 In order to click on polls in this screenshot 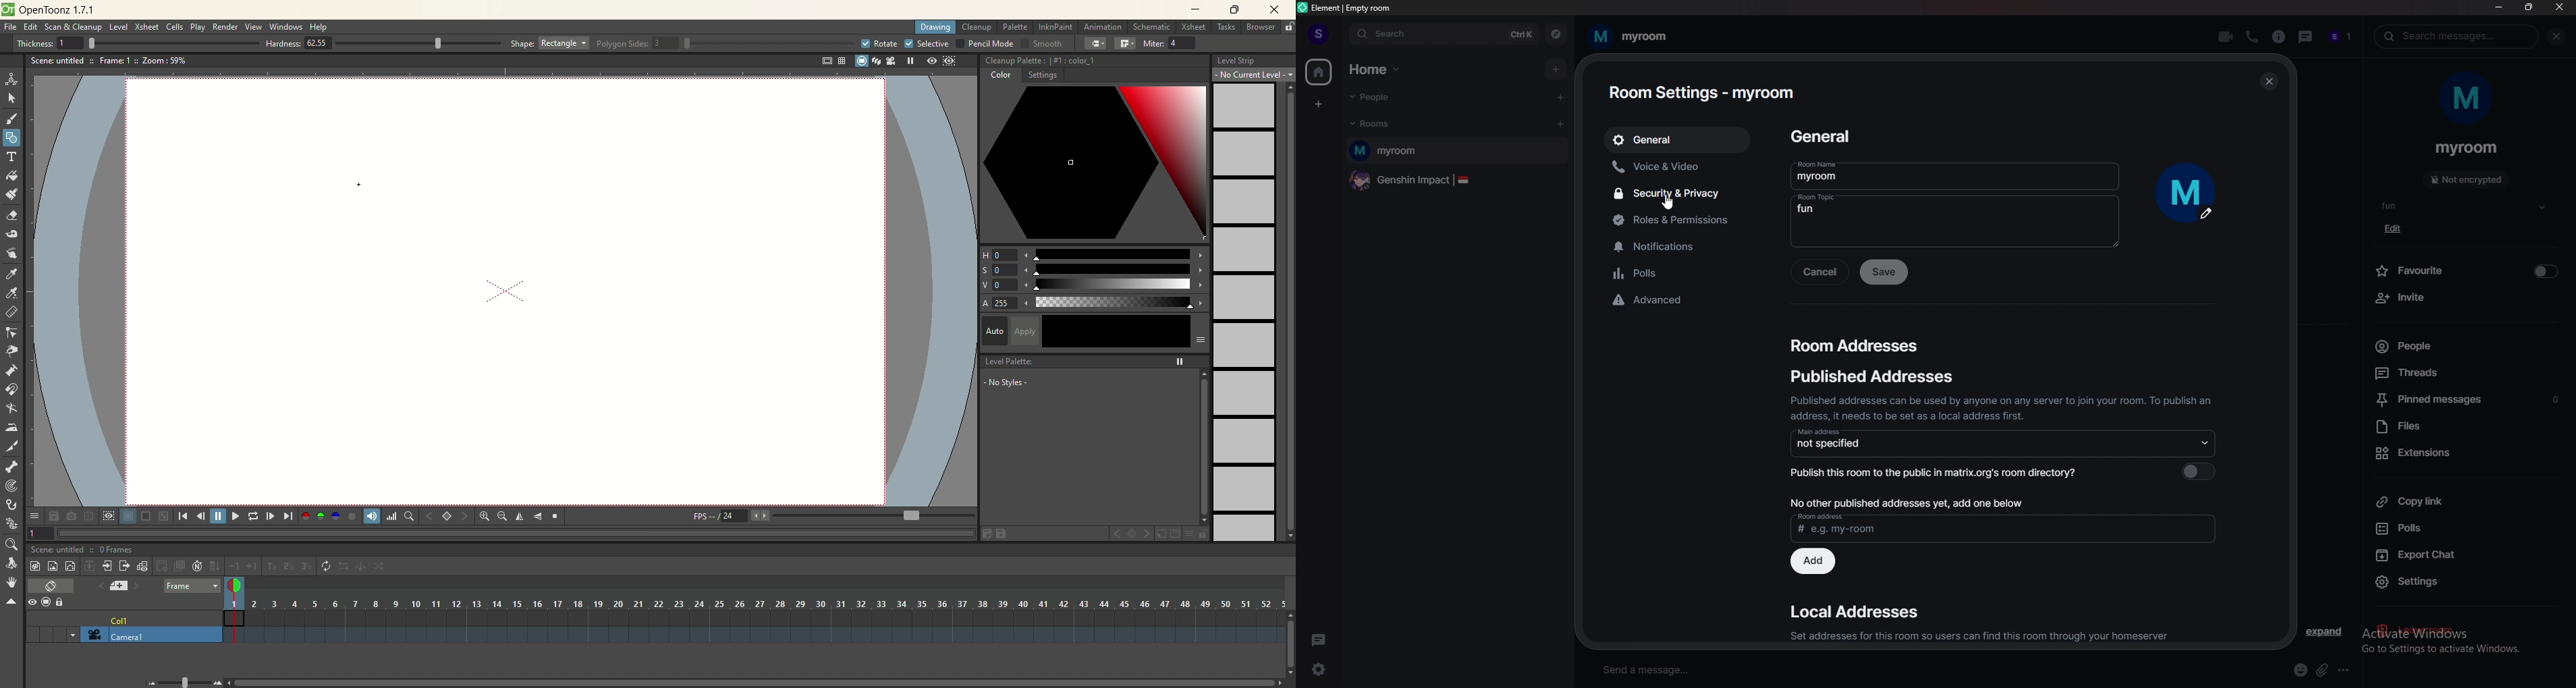, I will do `click(1683, 275)`.